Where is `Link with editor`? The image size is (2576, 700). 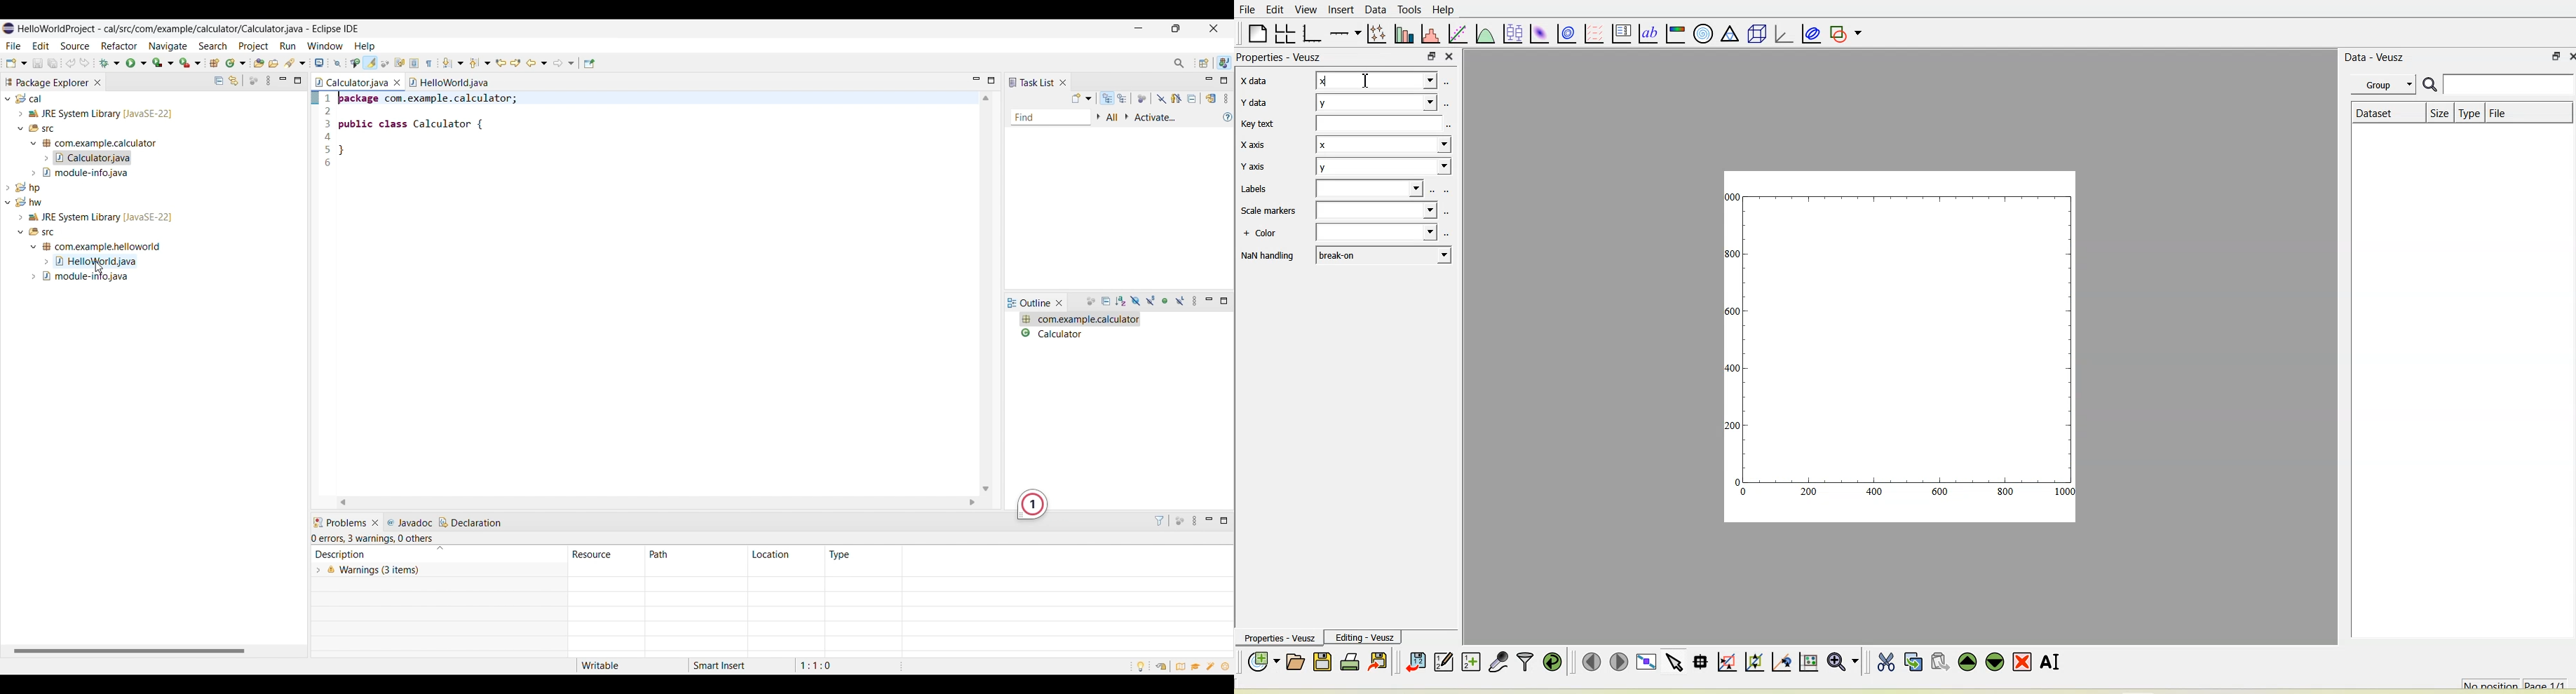
Link with editor is located at coordinates (233, 80).